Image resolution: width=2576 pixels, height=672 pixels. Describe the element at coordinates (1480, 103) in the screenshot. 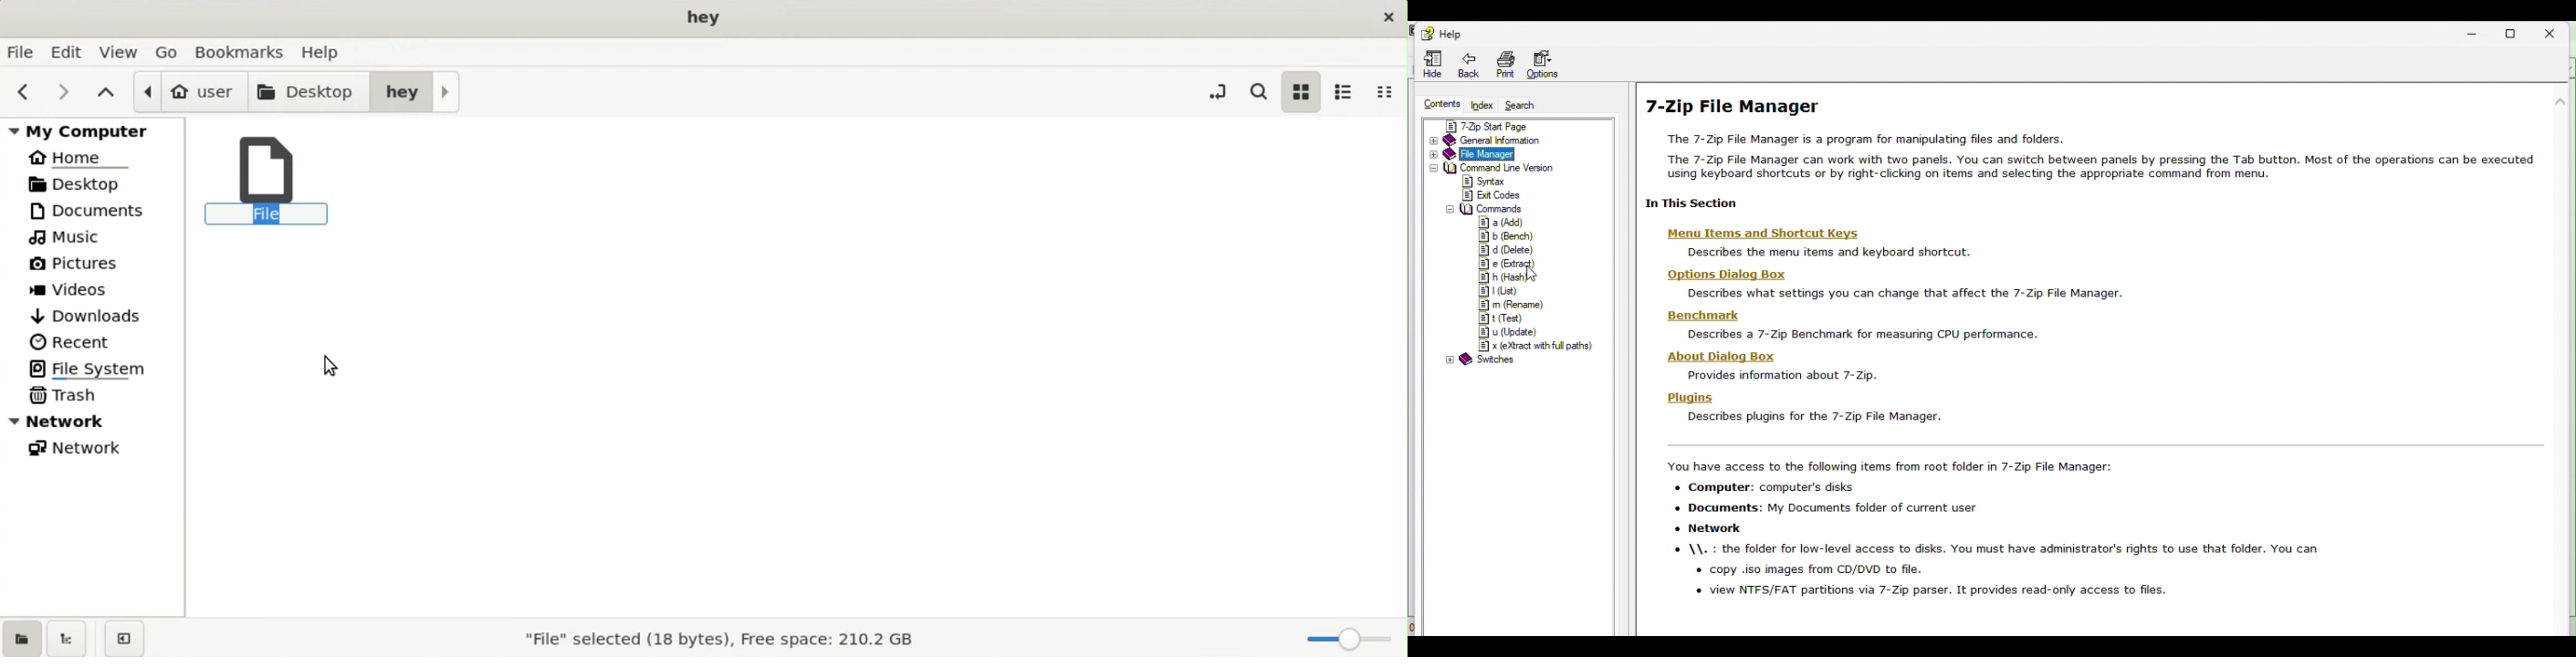

I see `Index` at that location.